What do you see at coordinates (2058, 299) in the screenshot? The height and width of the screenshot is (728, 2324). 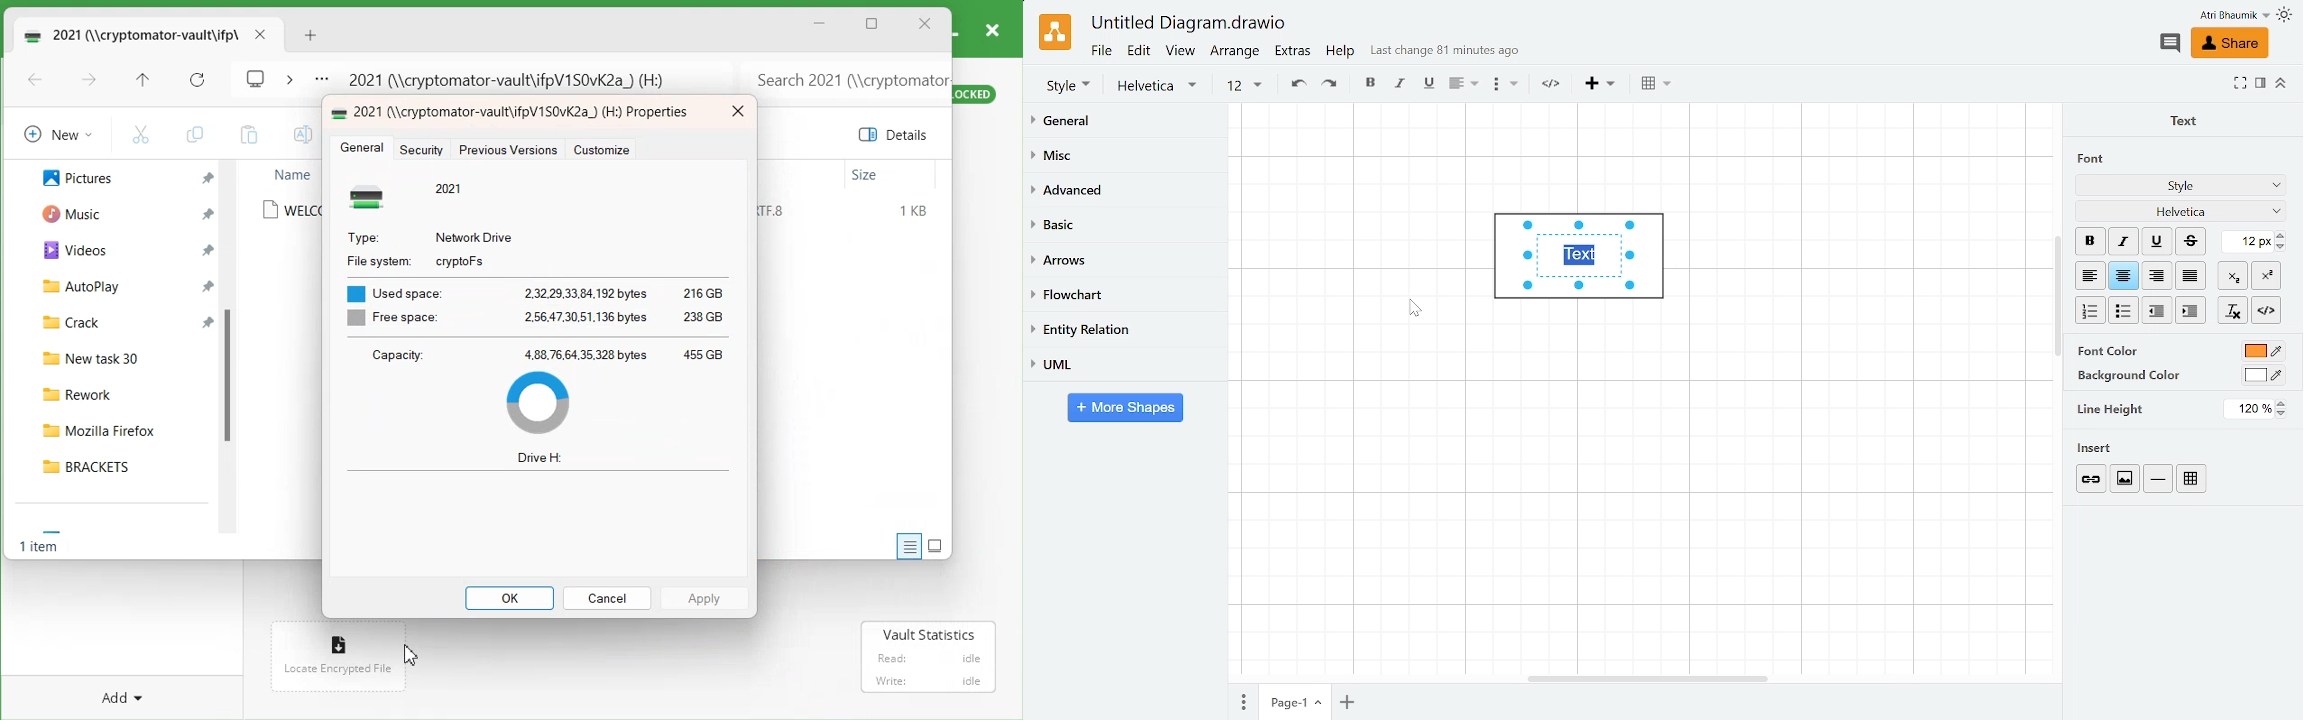 I see `Vertical scrollbar` at bounding box center [2058, 299].